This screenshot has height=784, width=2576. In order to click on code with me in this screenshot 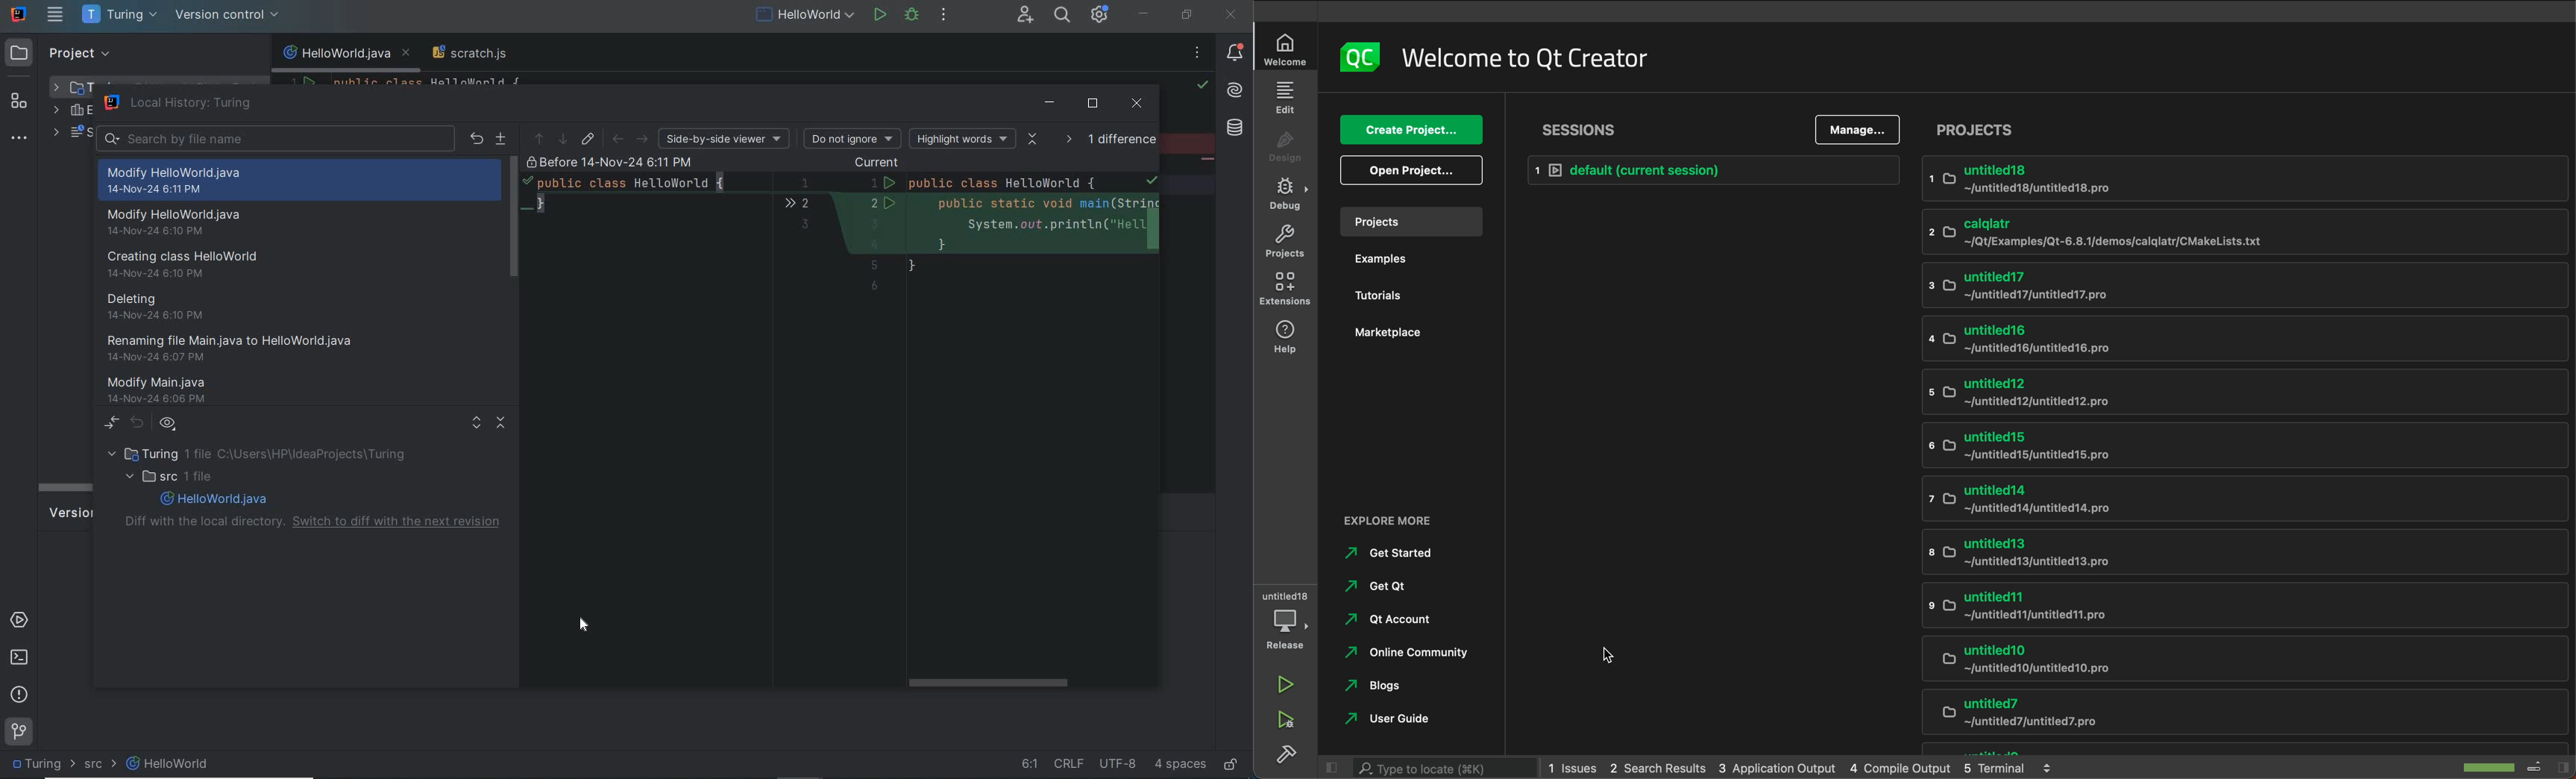, I will do `click(1026, 14)`.